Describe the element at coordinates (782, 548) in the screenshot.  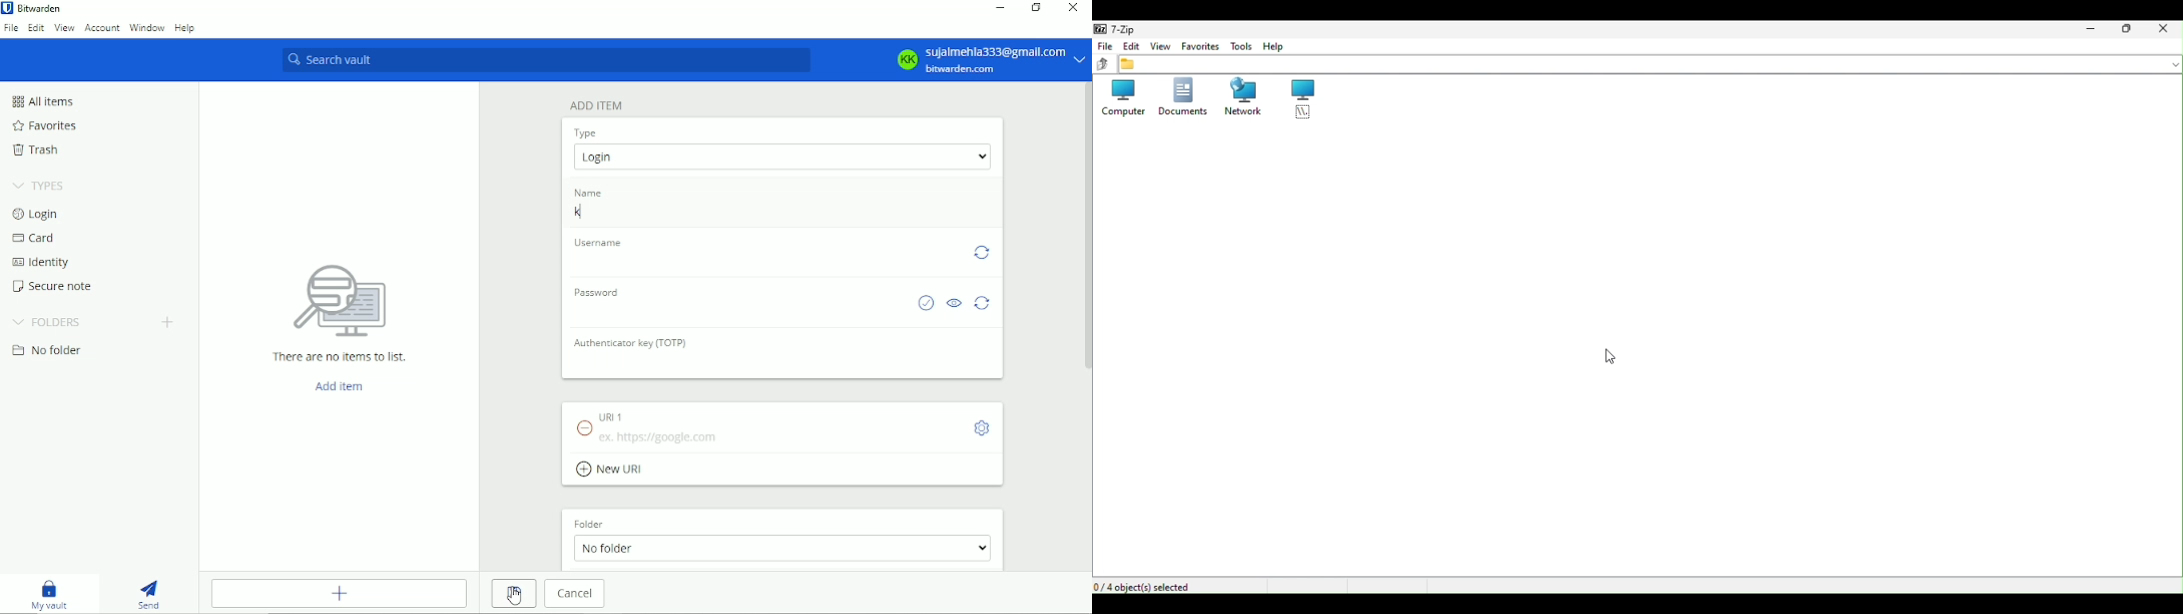
I see `No Folder` at that location.